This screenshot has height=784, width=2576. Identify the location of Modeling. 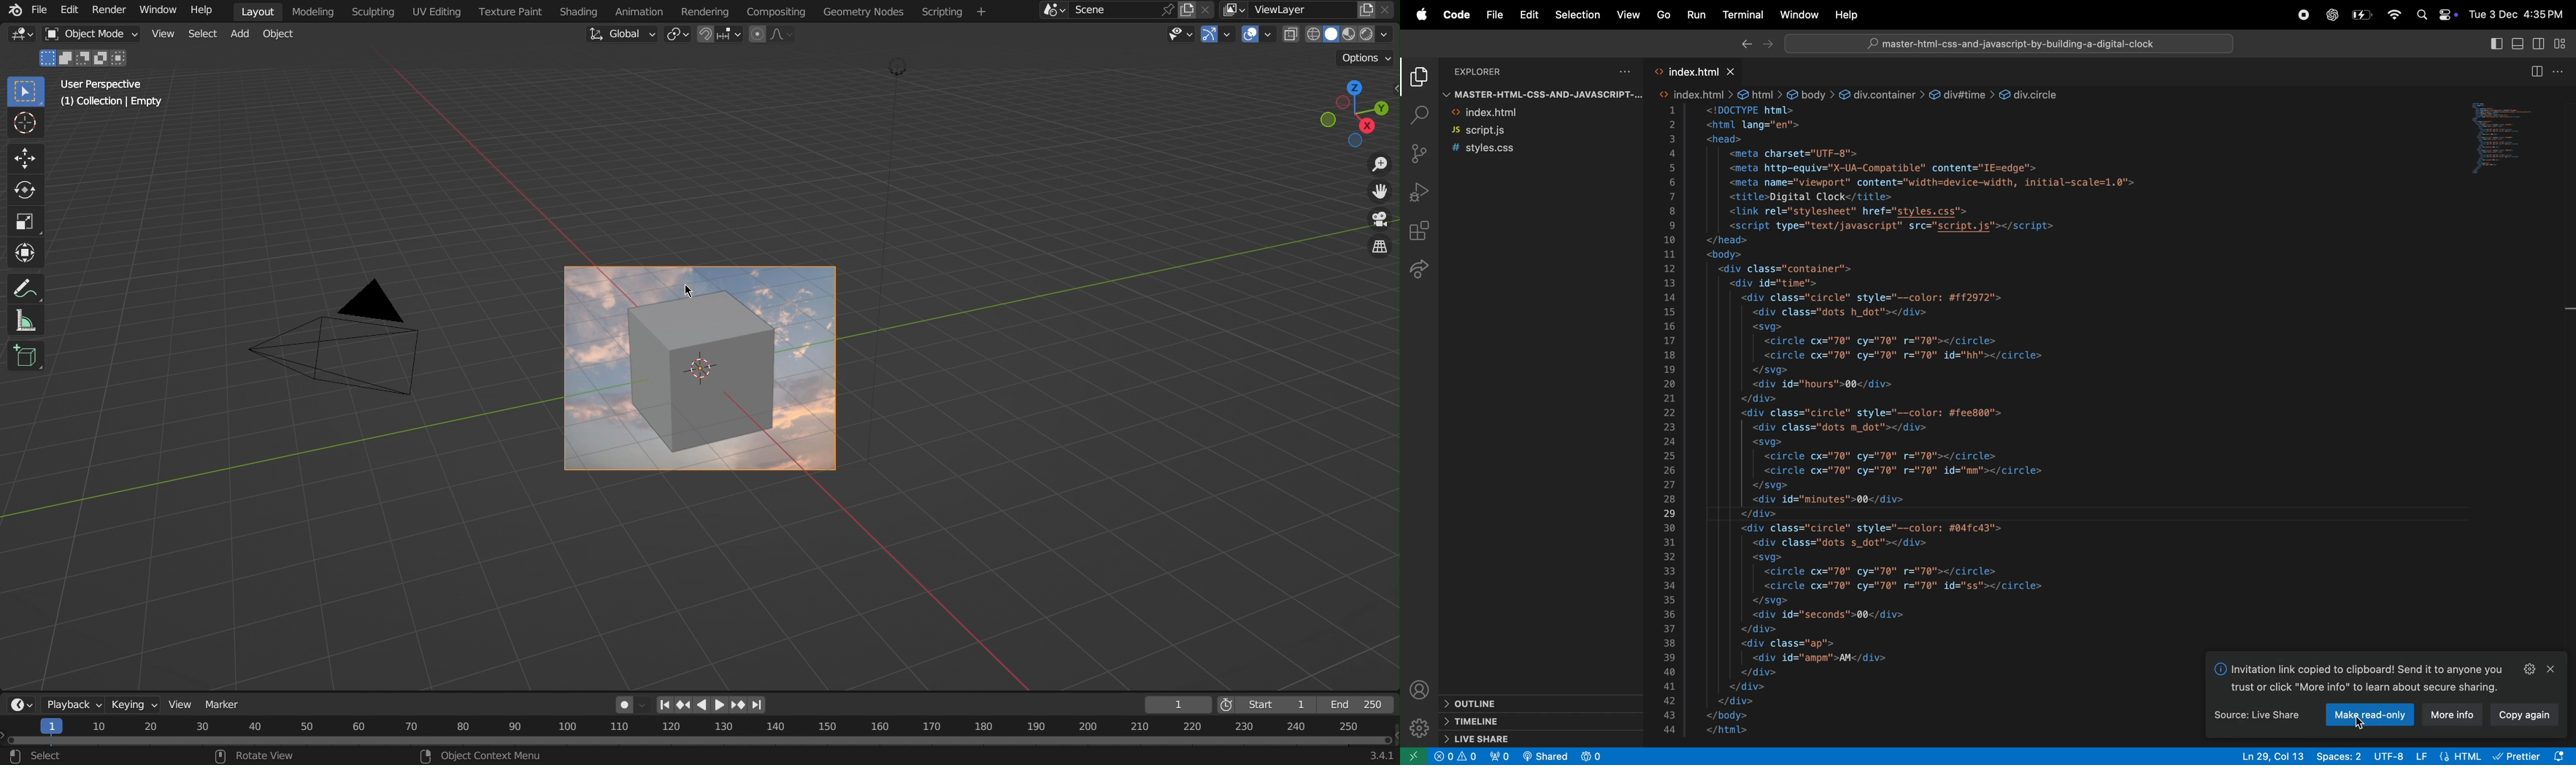
(315, 12).